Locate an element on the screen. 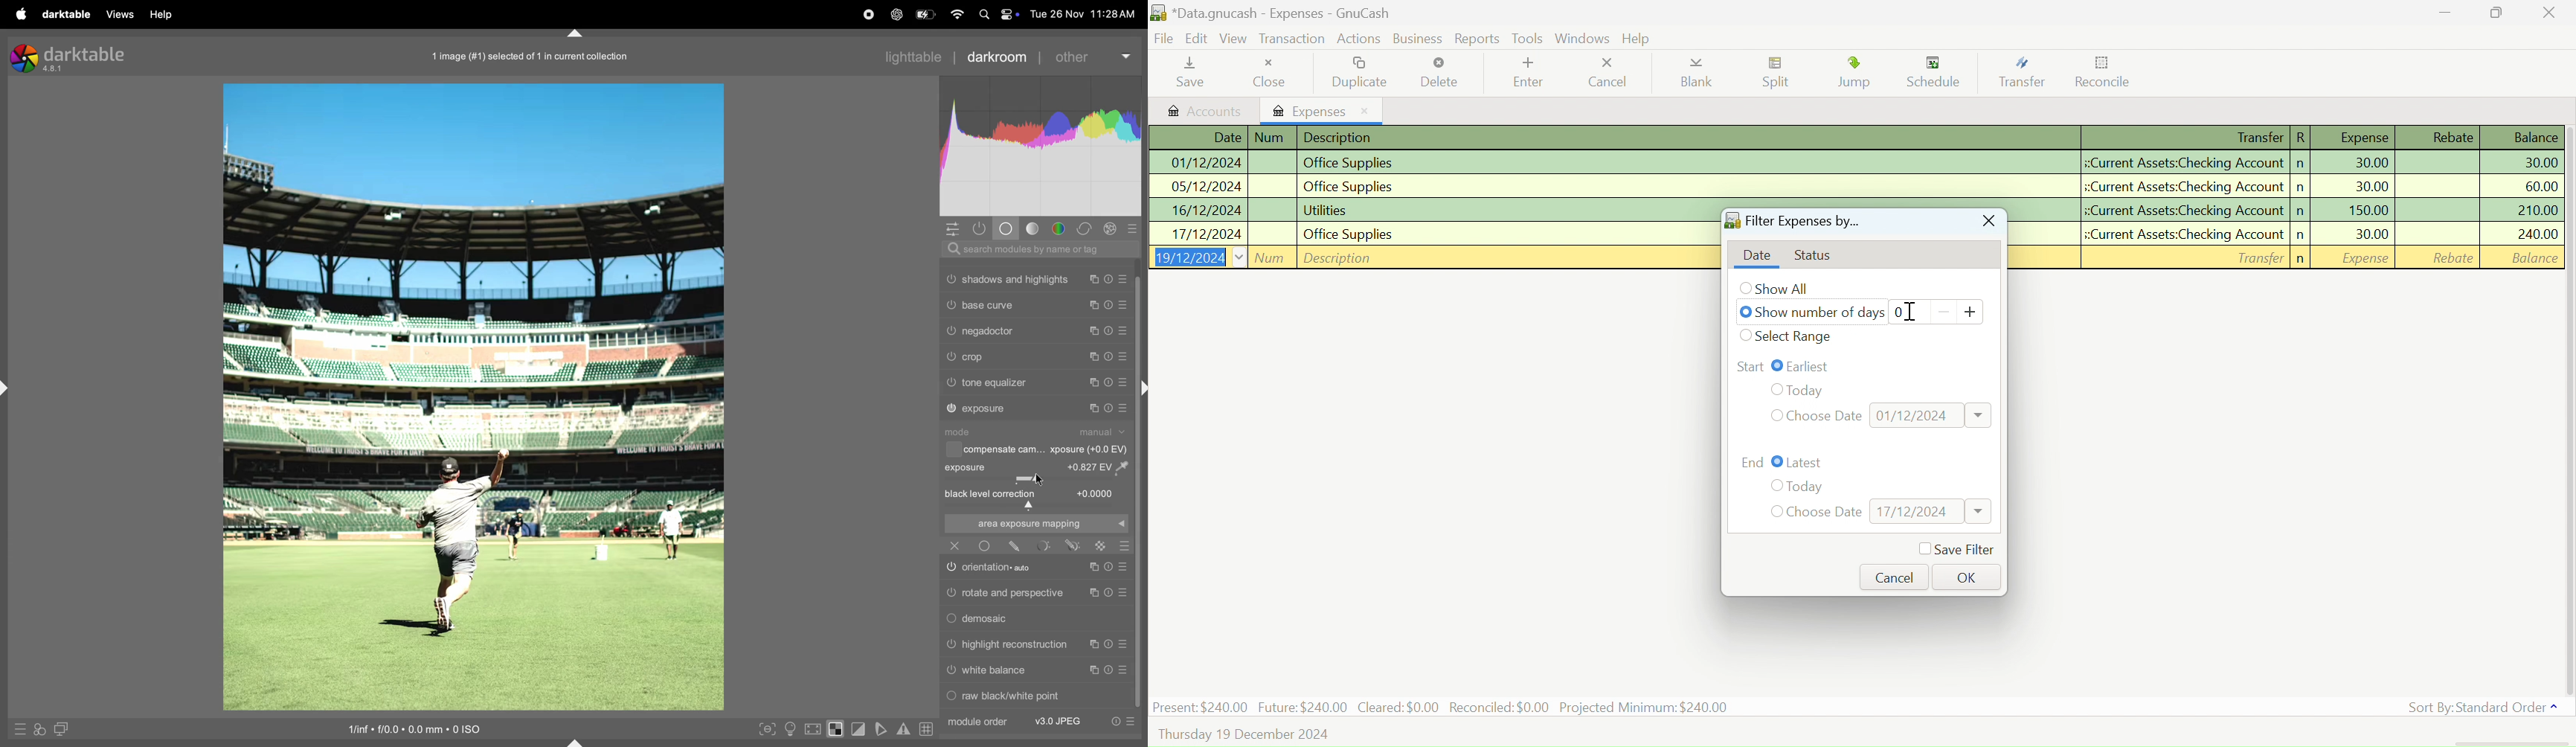 This screenshot has width=2576, height=756. reset presets is located at coordinates (1108, 382).